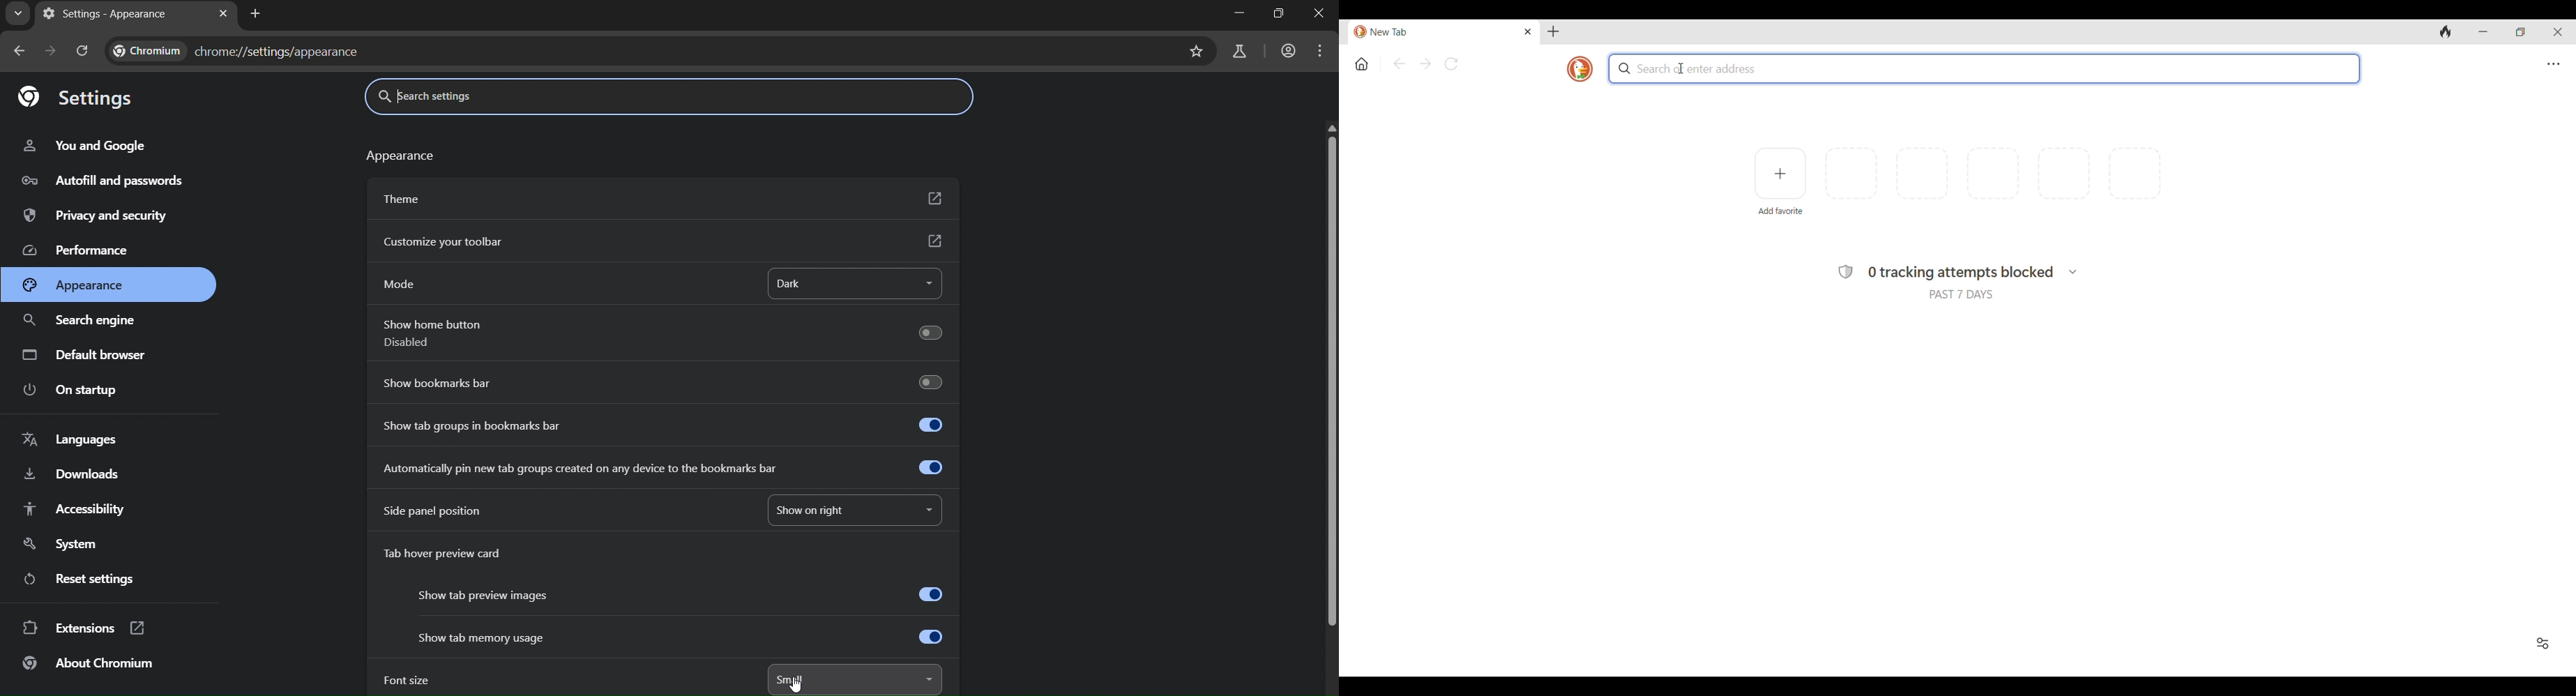  What do you see at coordinates (1682, 68) in the screenshot?
I see `cursor` at bounding box center [1682, 68].